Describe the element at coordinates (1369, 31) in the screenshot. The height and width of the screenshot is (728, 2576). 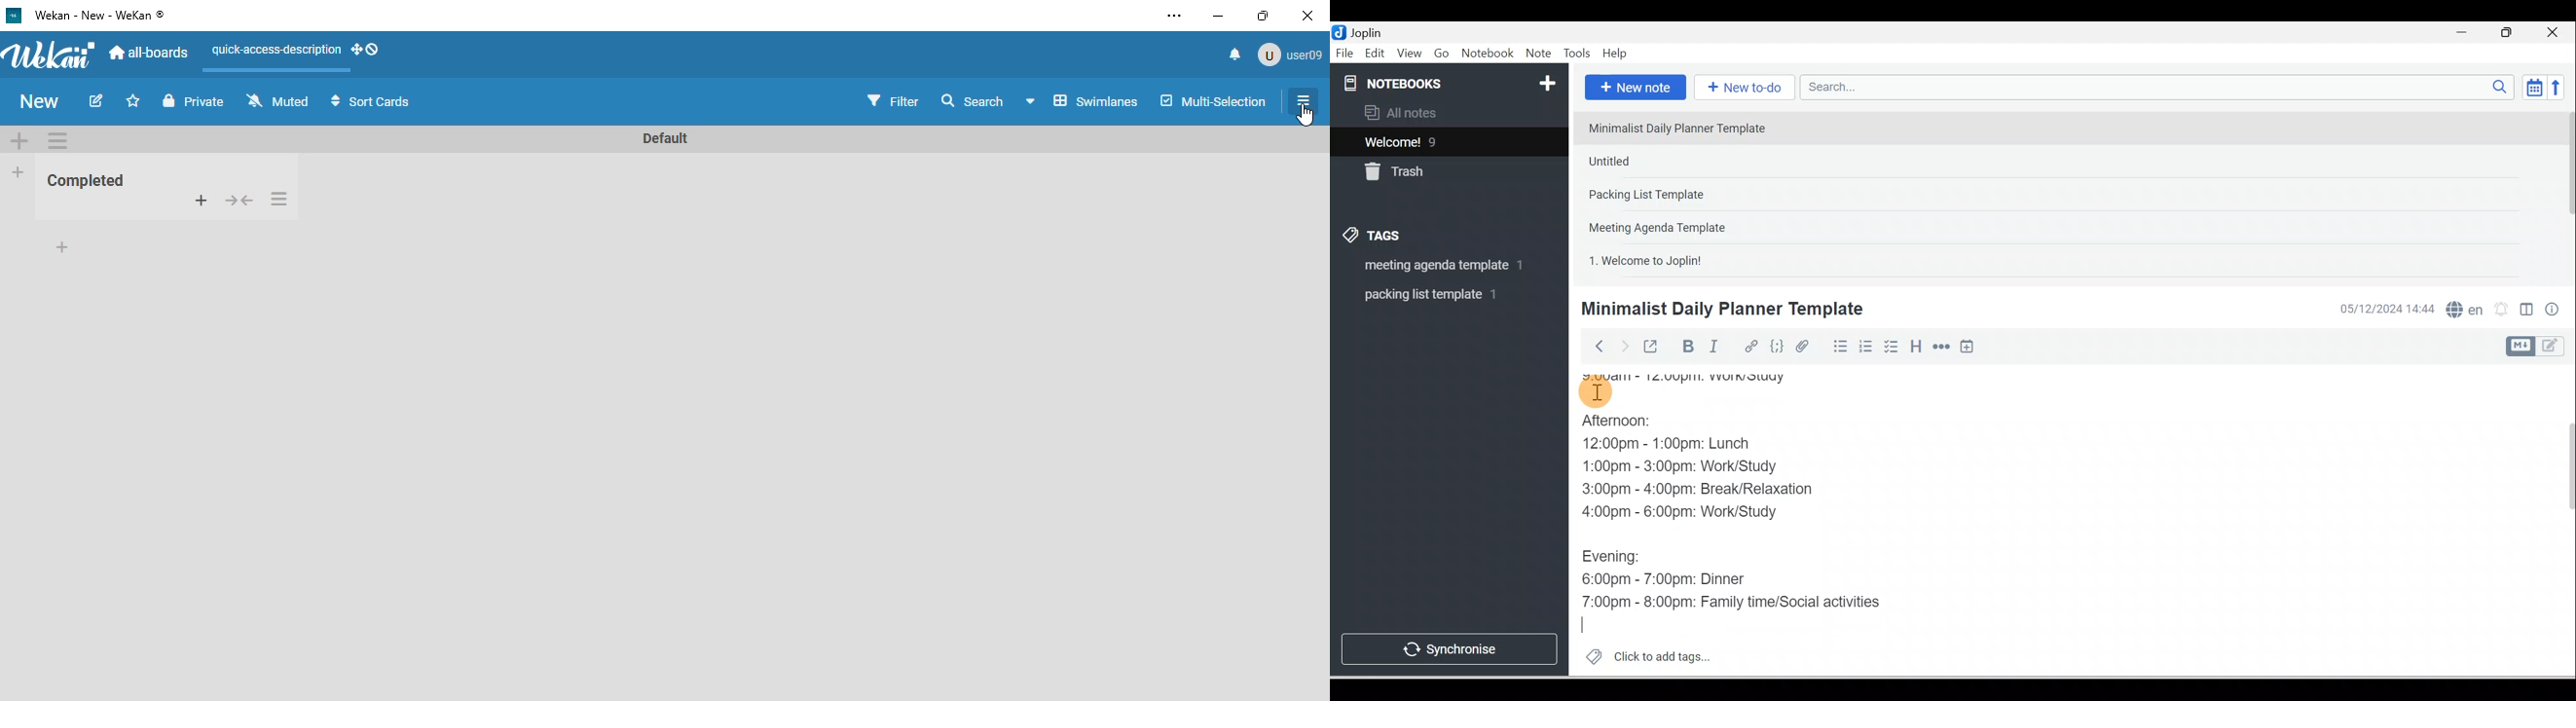
I see `Joplin` at that location.